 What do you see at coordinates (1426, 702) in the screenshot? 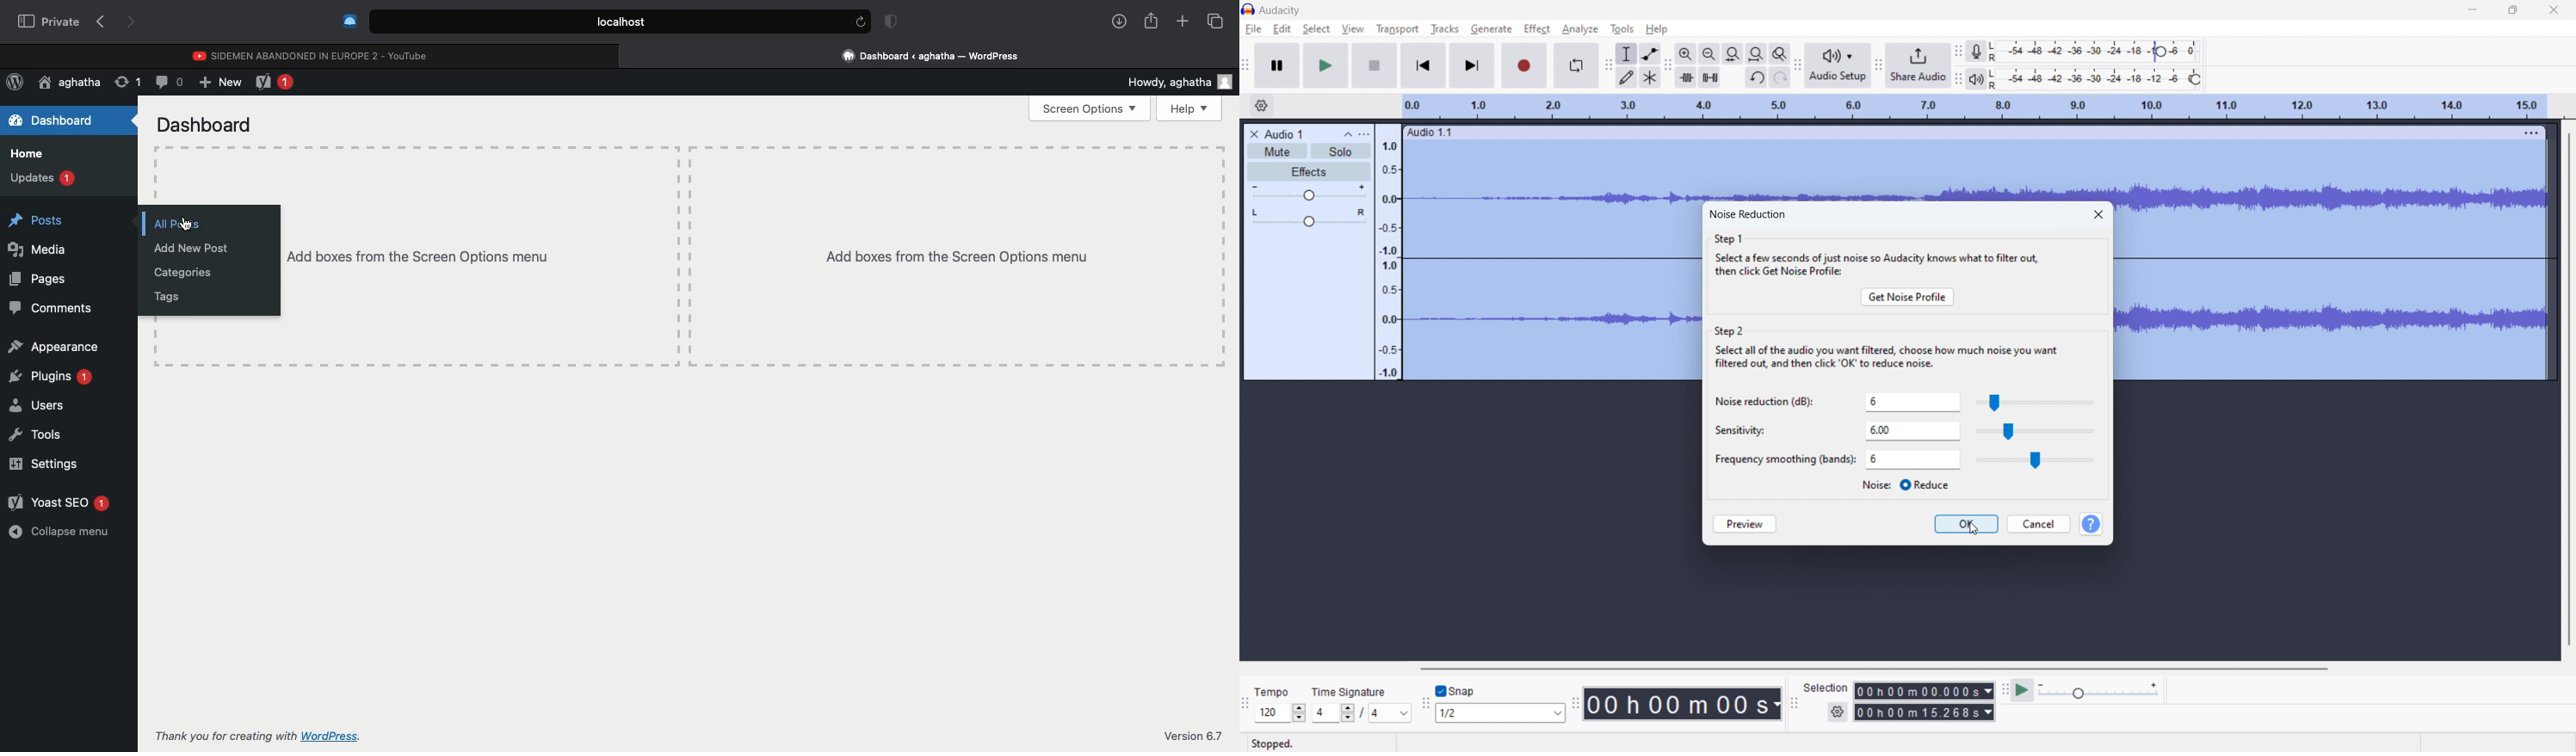
I see `snapping toolbar` at bounding box center [1426, 702].